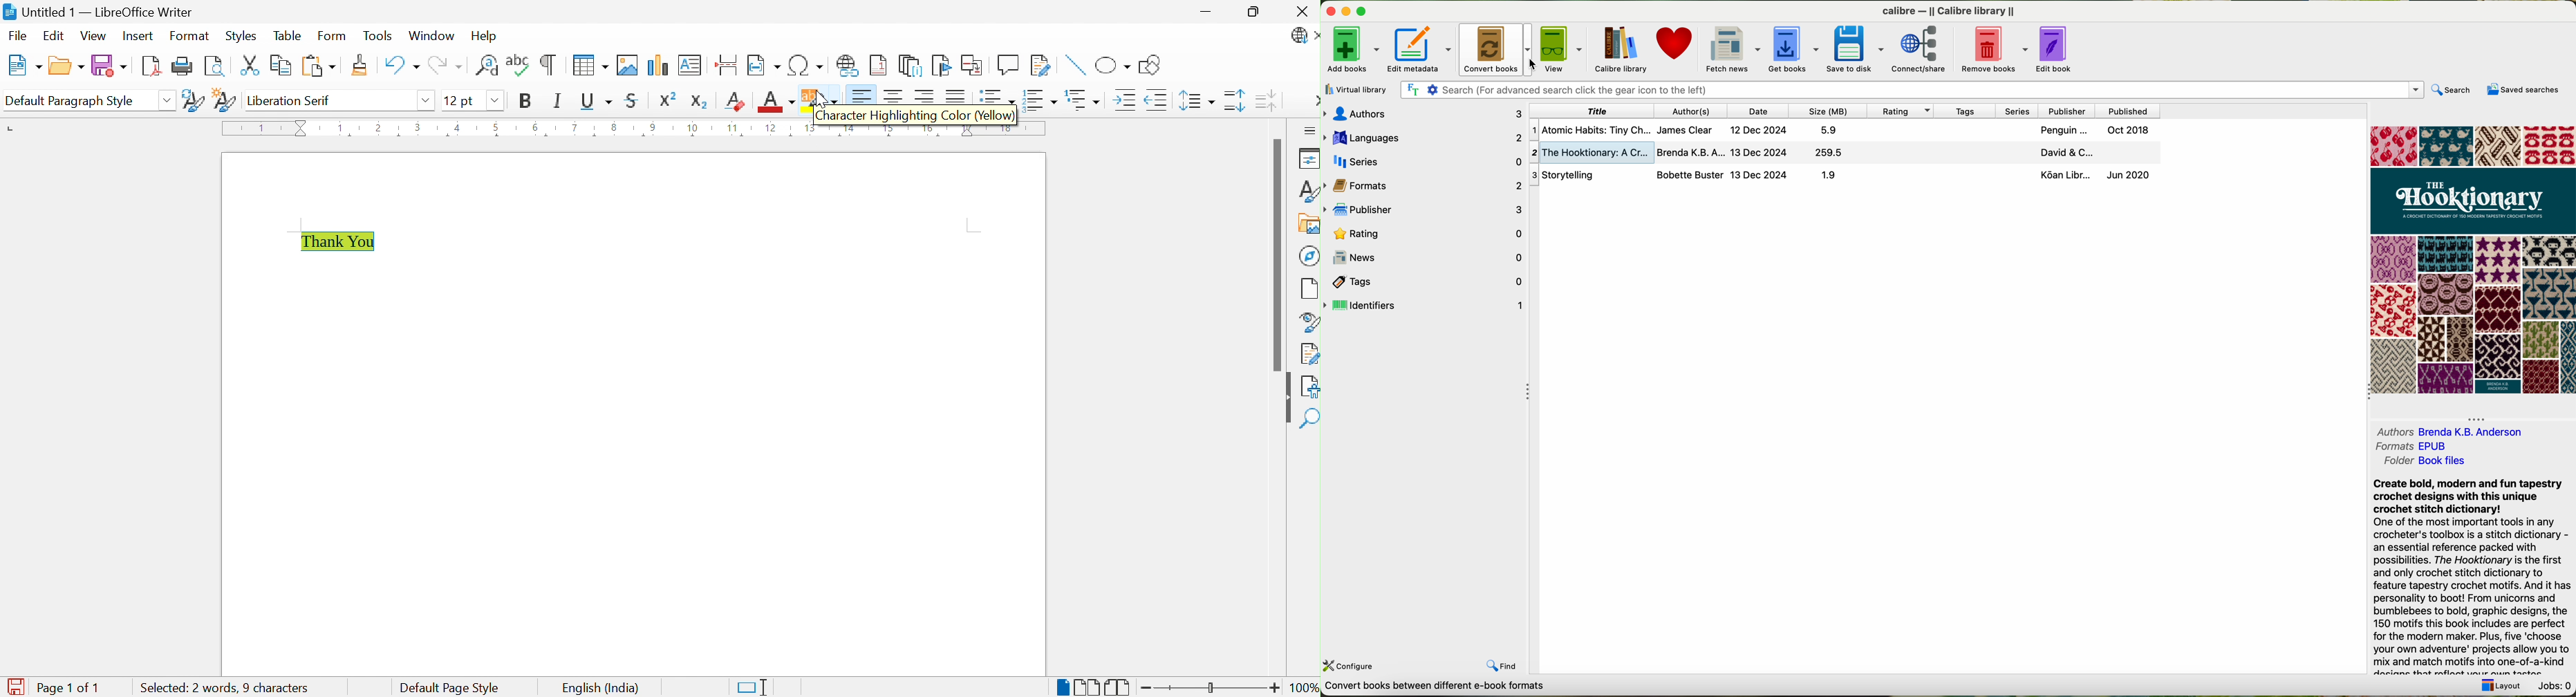  Describe the element at coordinates (290, 102) in the screenshot. I see `Liberation Serif` at that location.